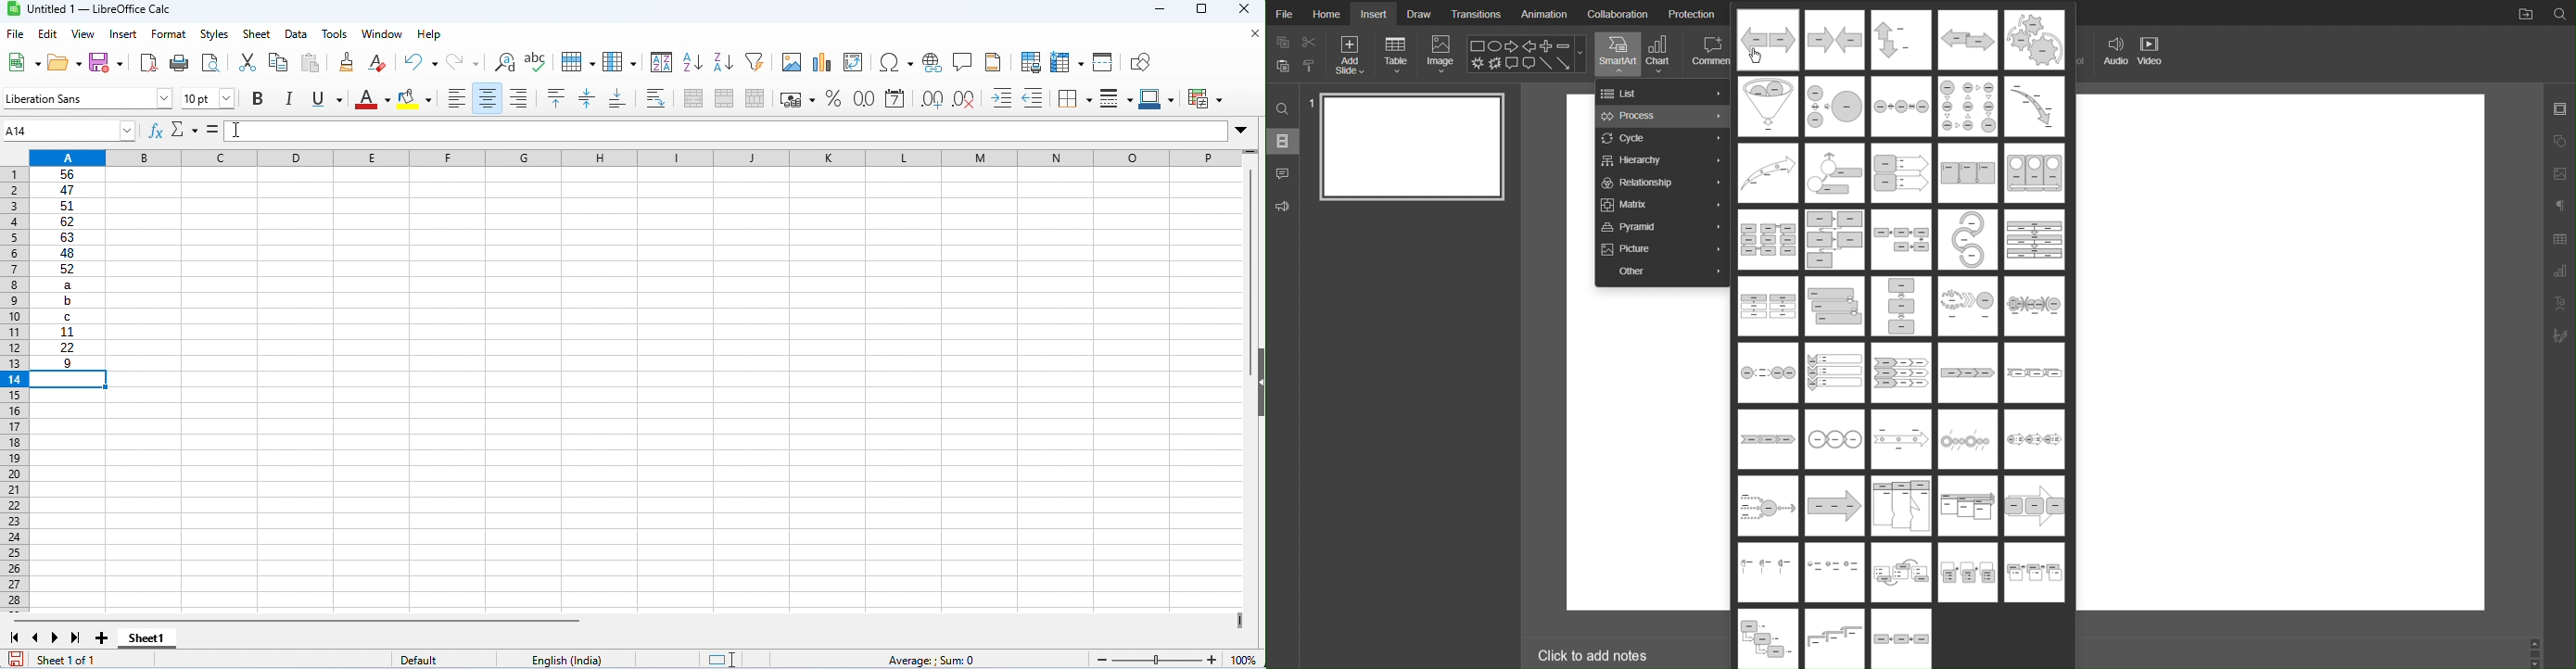  Describe the element at coordinates (38, 637) in the screenshot. I see `previous sheet` at that location.